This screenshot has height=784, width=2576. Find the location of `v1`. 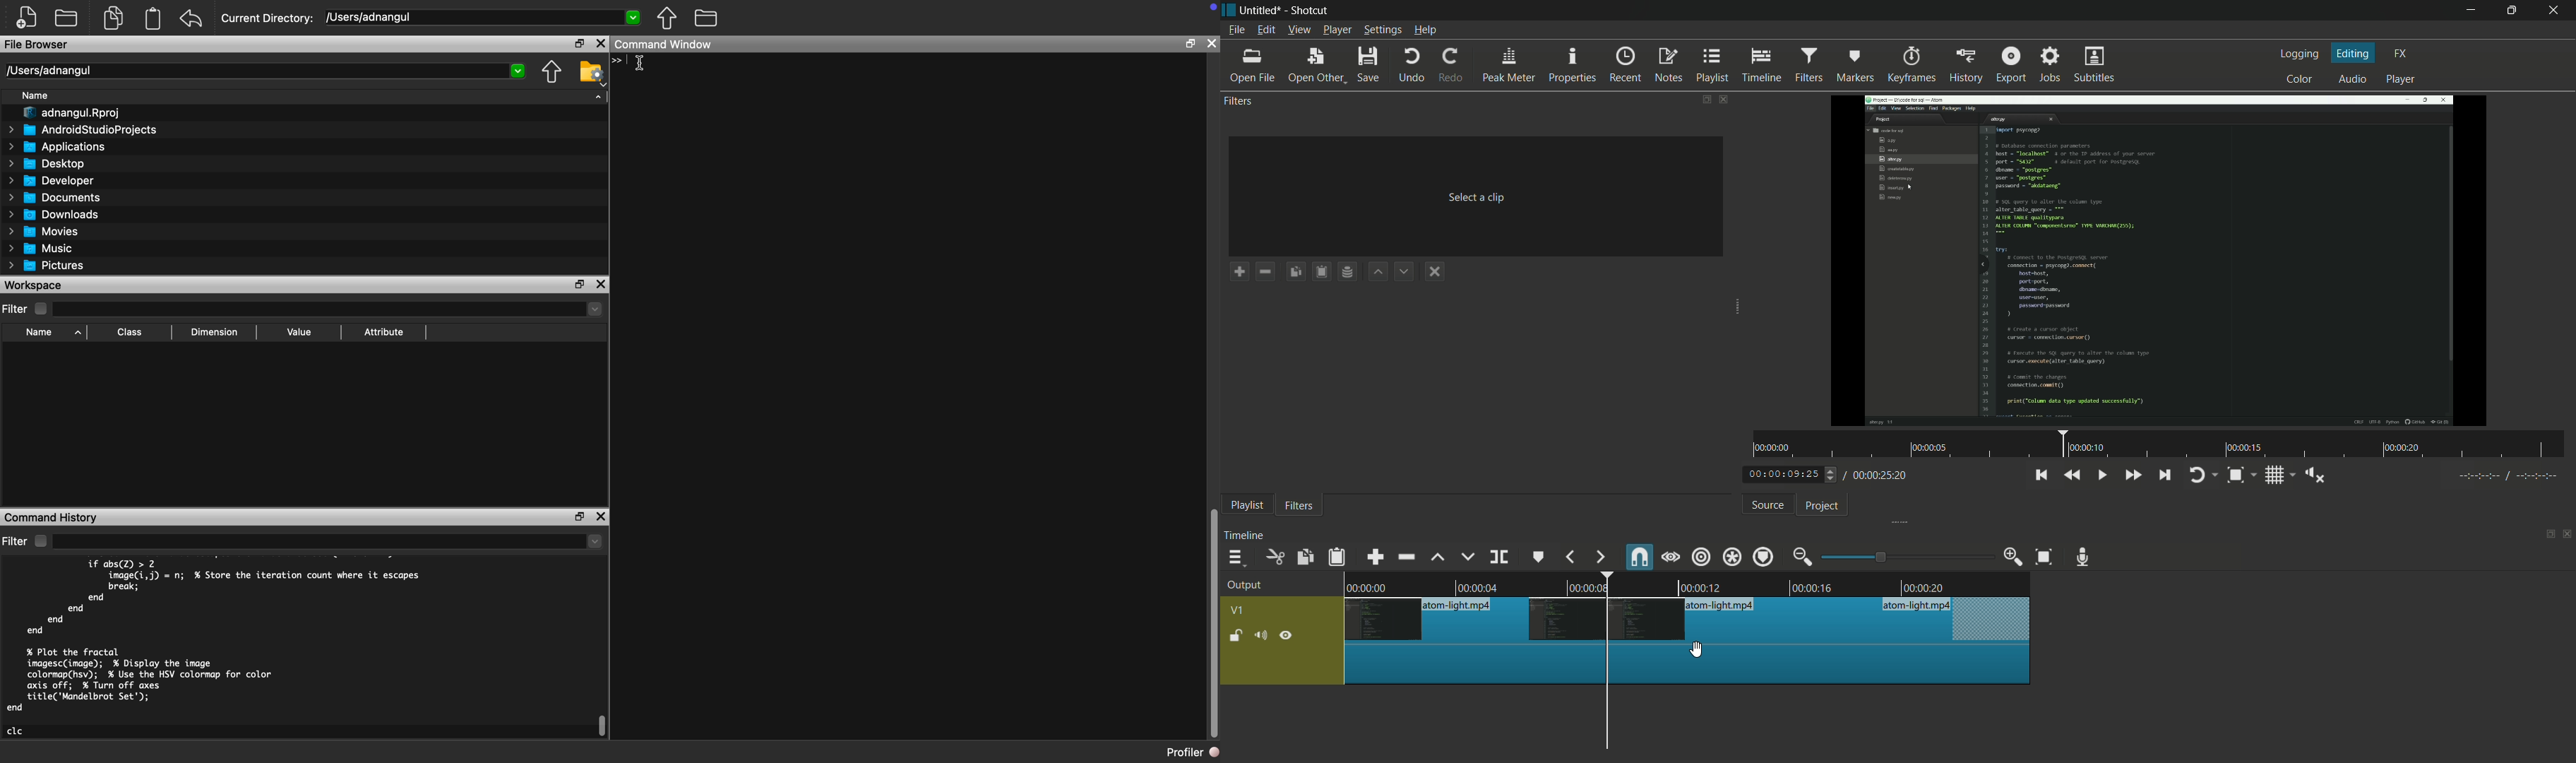

v1 is located at coordinates (1236, 610).